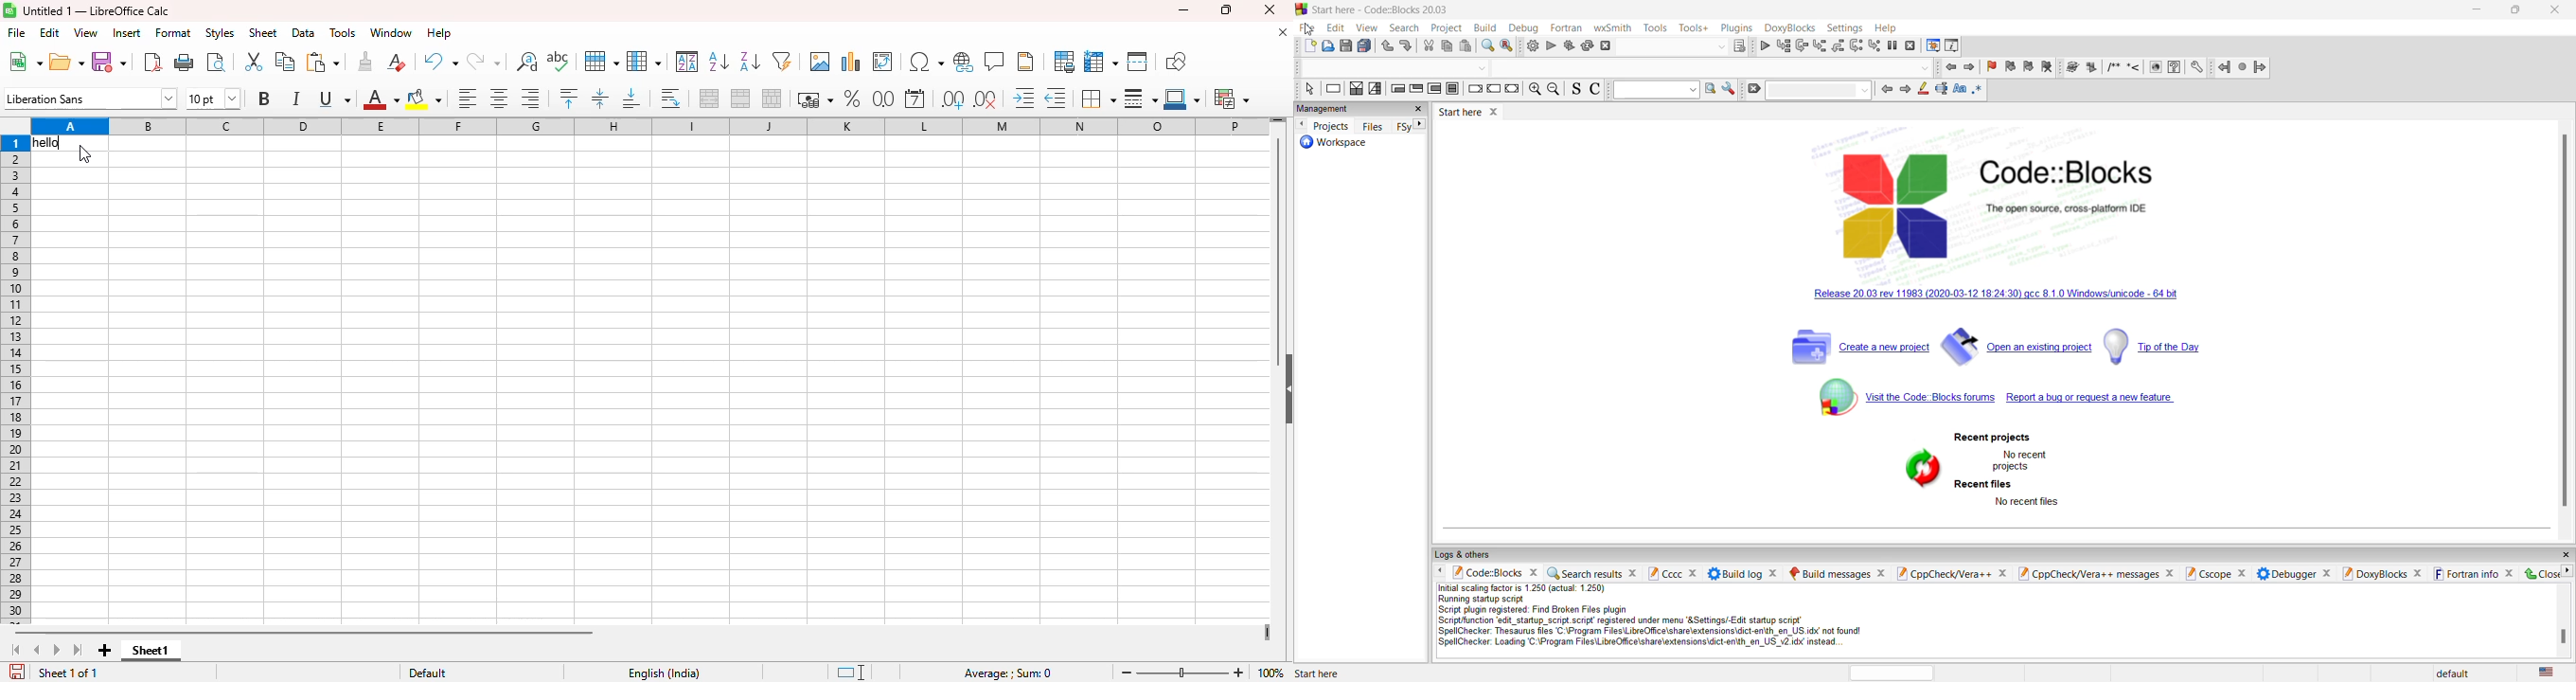  Describe the element at coordinates (151, 651) in the screenshot. I see `sheet1` at that location.